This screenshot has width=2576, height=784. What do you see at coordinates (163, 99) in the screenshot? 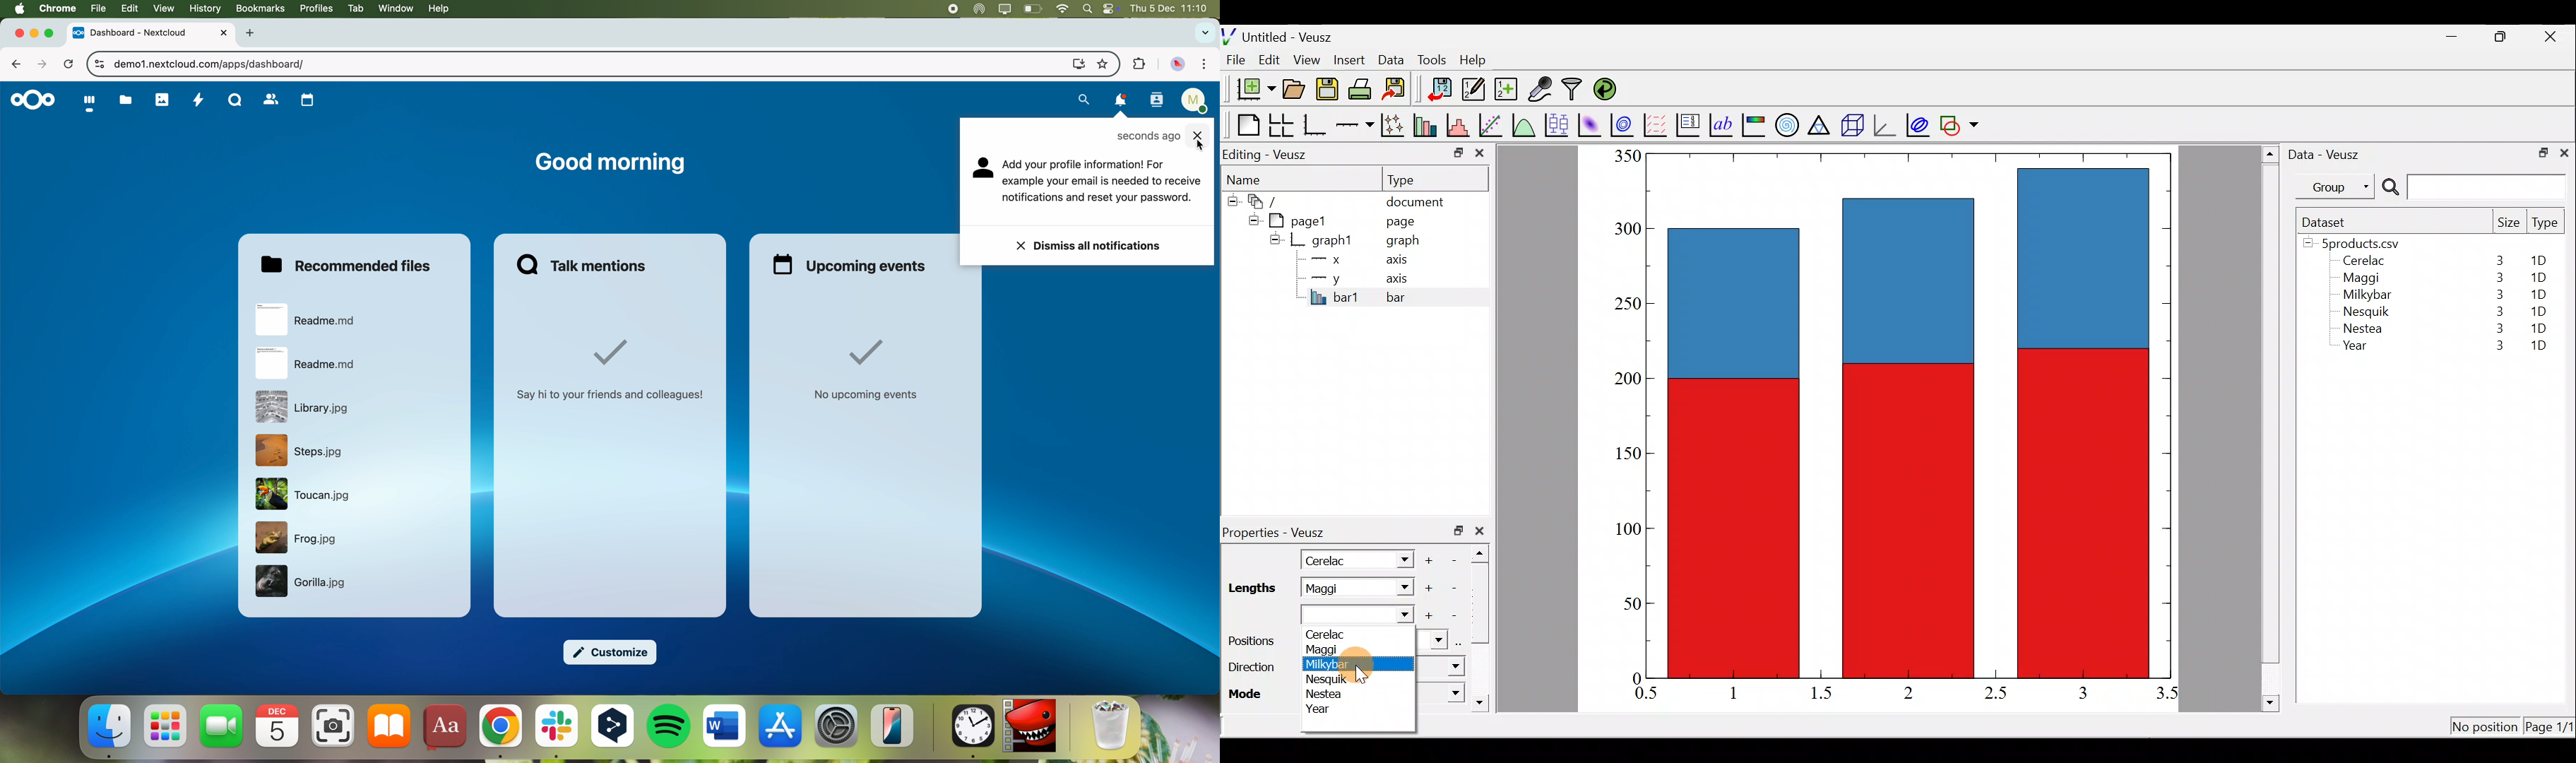
I see `photos` at bounding box center [163, 99].